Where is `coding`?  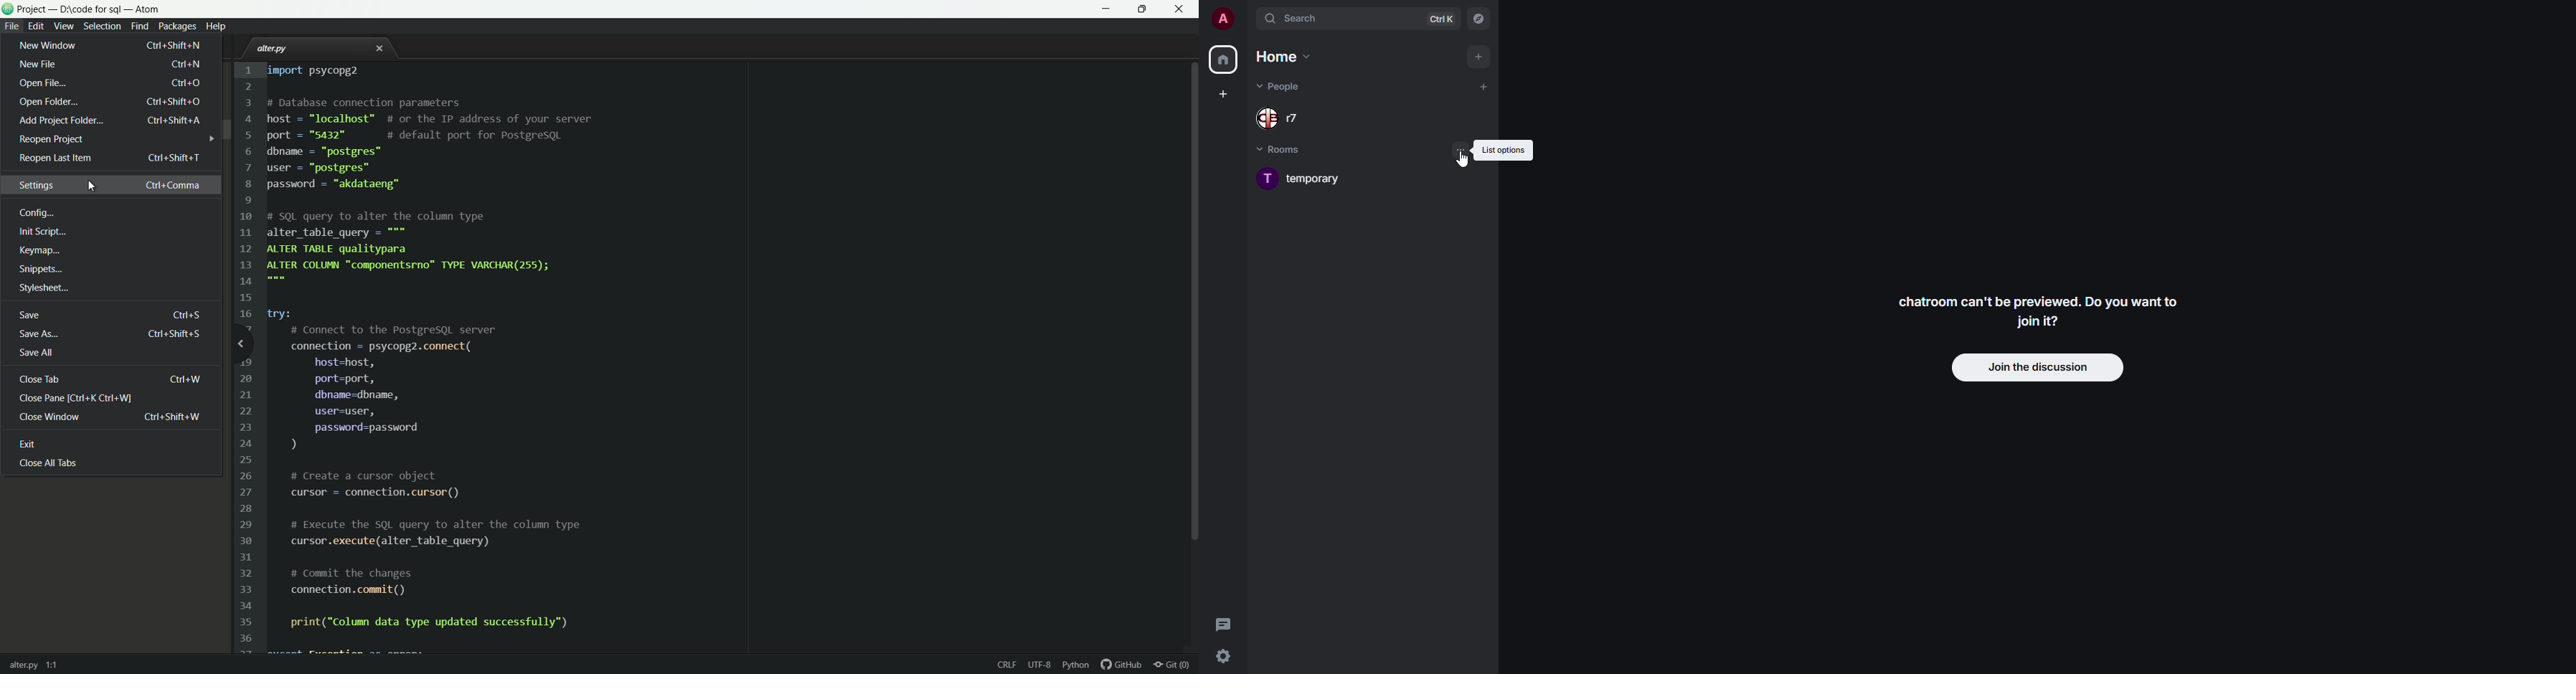
coding is located at coordinates (36, 215).